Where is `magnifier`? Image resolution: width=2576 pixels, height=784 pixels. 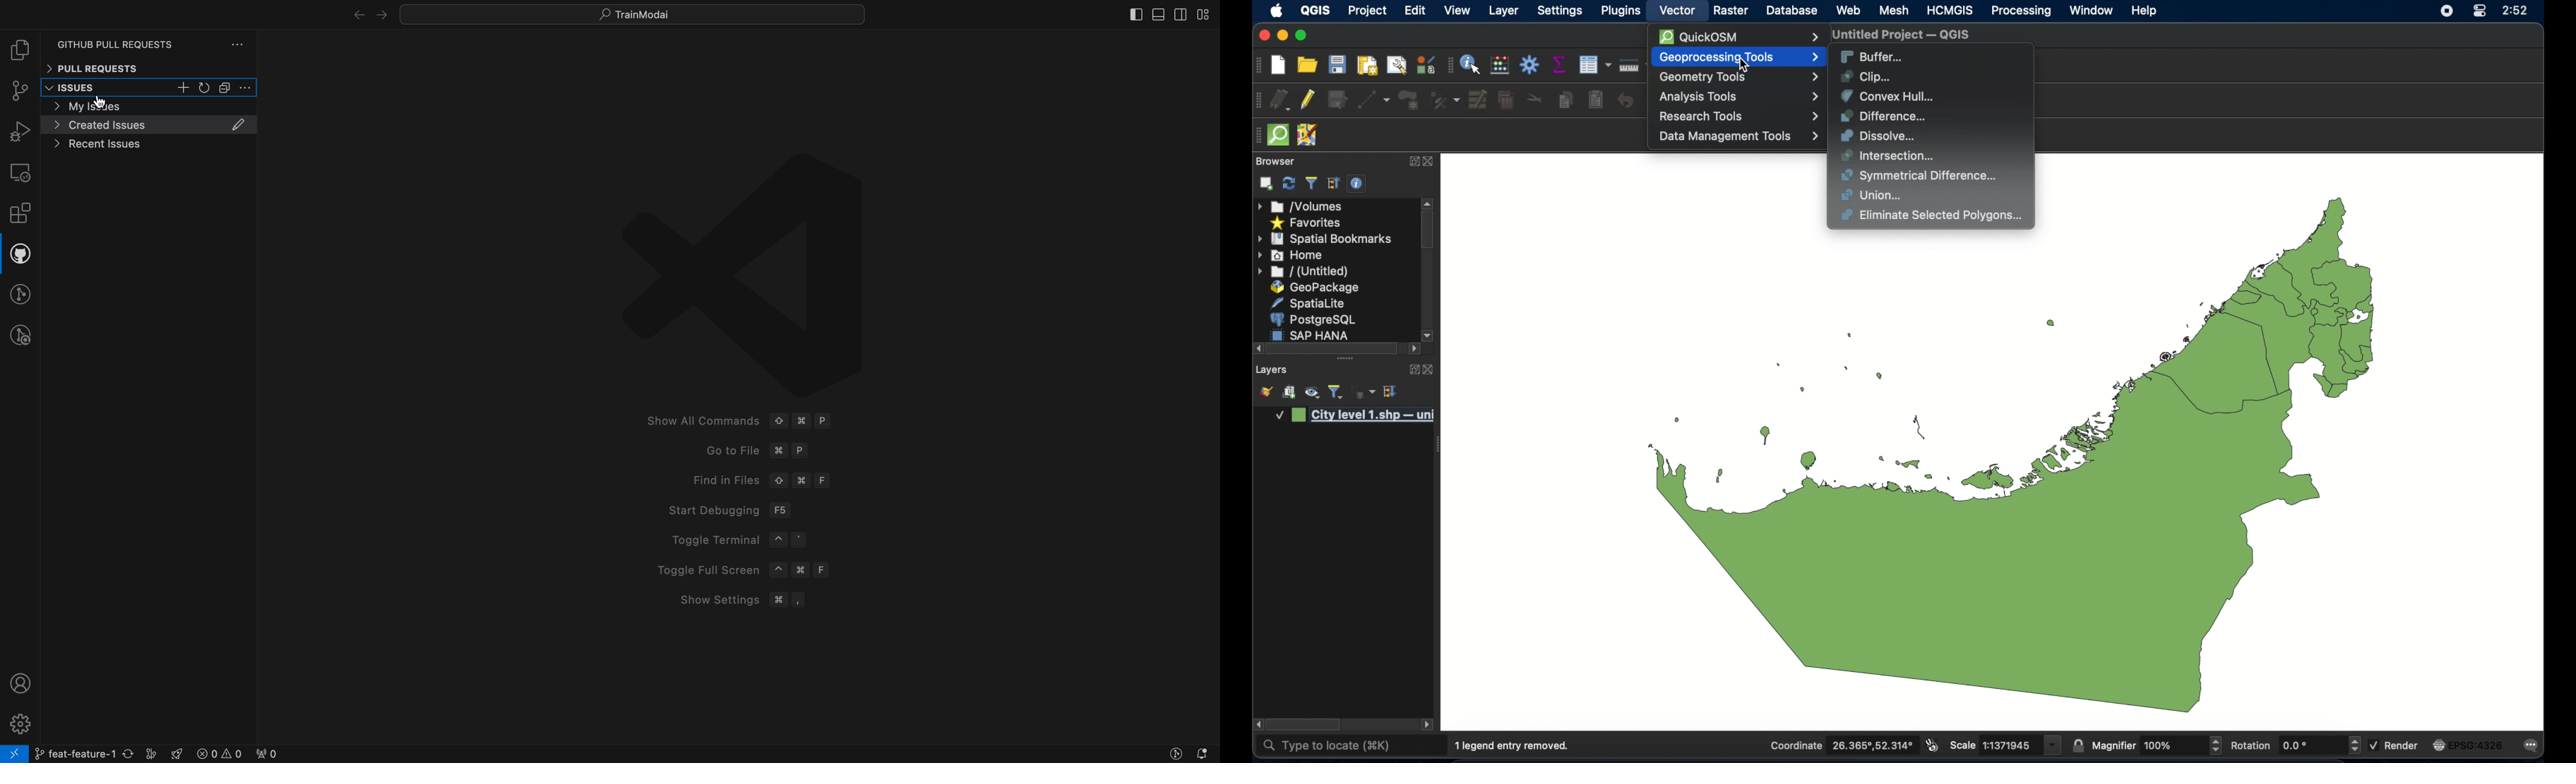
magnifier is located at coordinates (2157, 745).